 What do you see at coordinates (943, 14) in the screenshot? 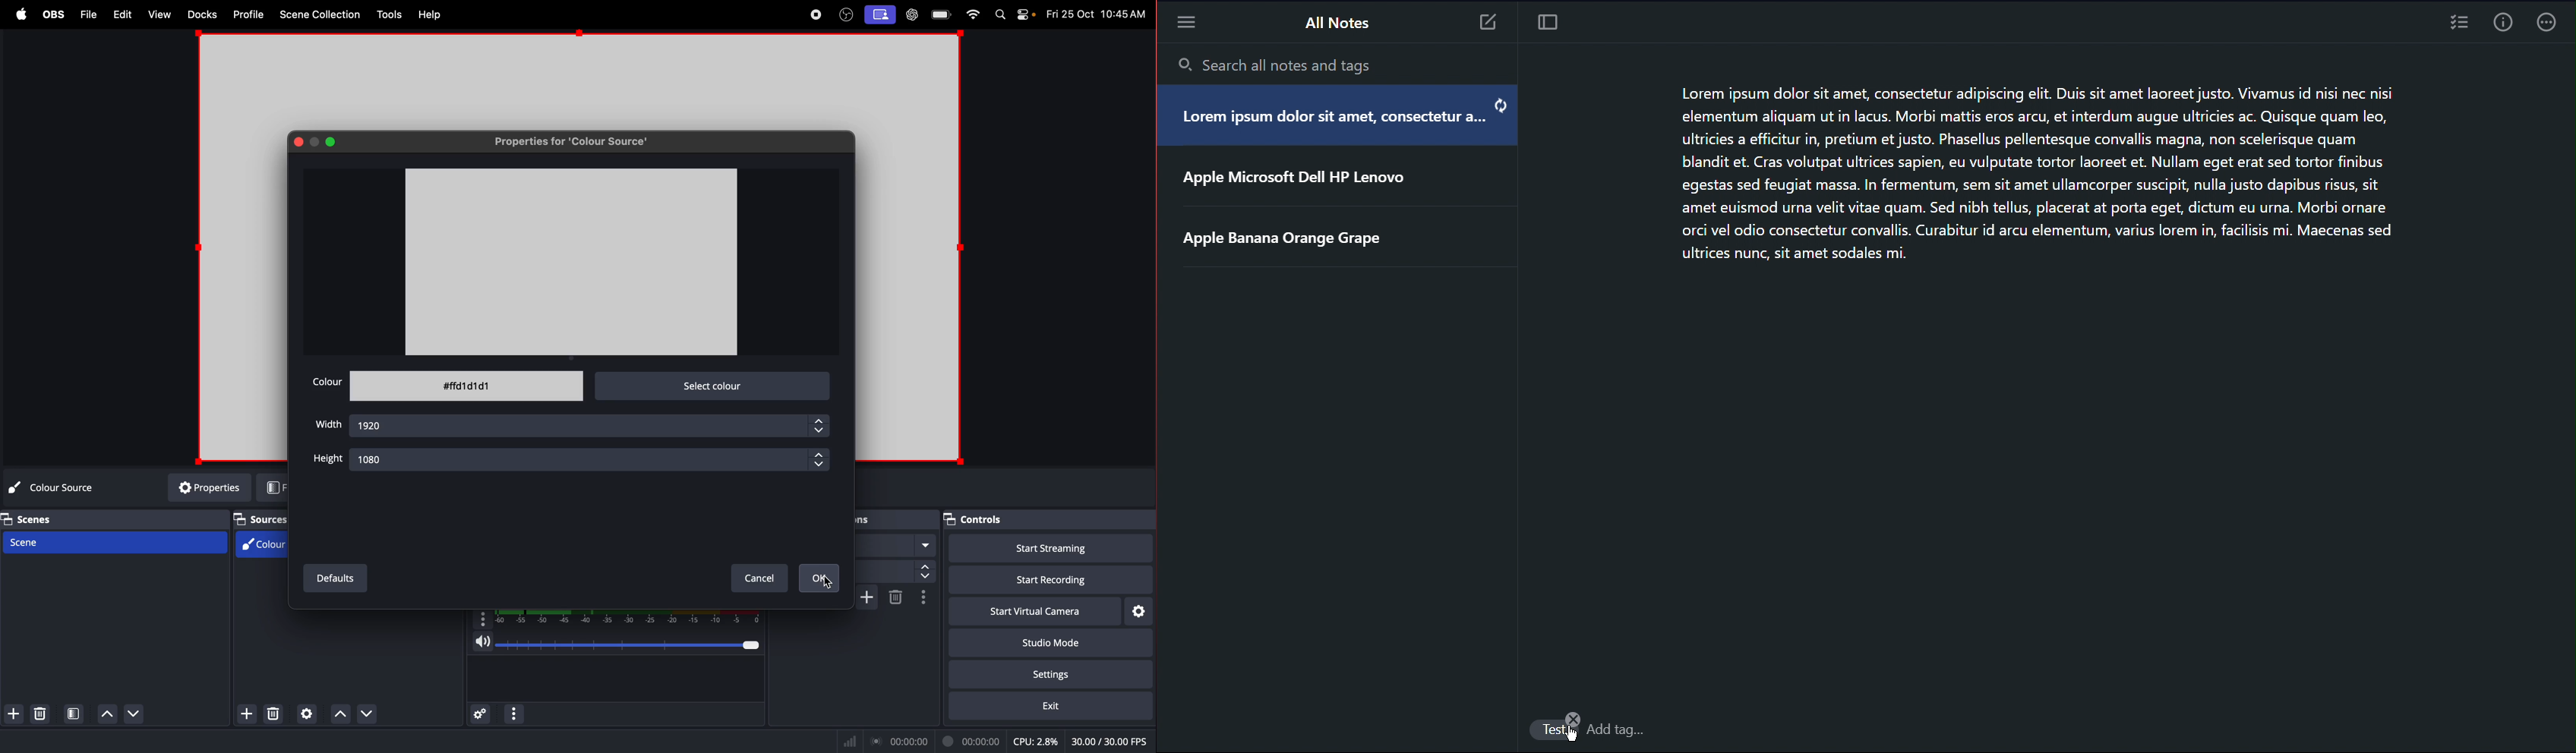
I see `battery` at bounding box center [943, 14].